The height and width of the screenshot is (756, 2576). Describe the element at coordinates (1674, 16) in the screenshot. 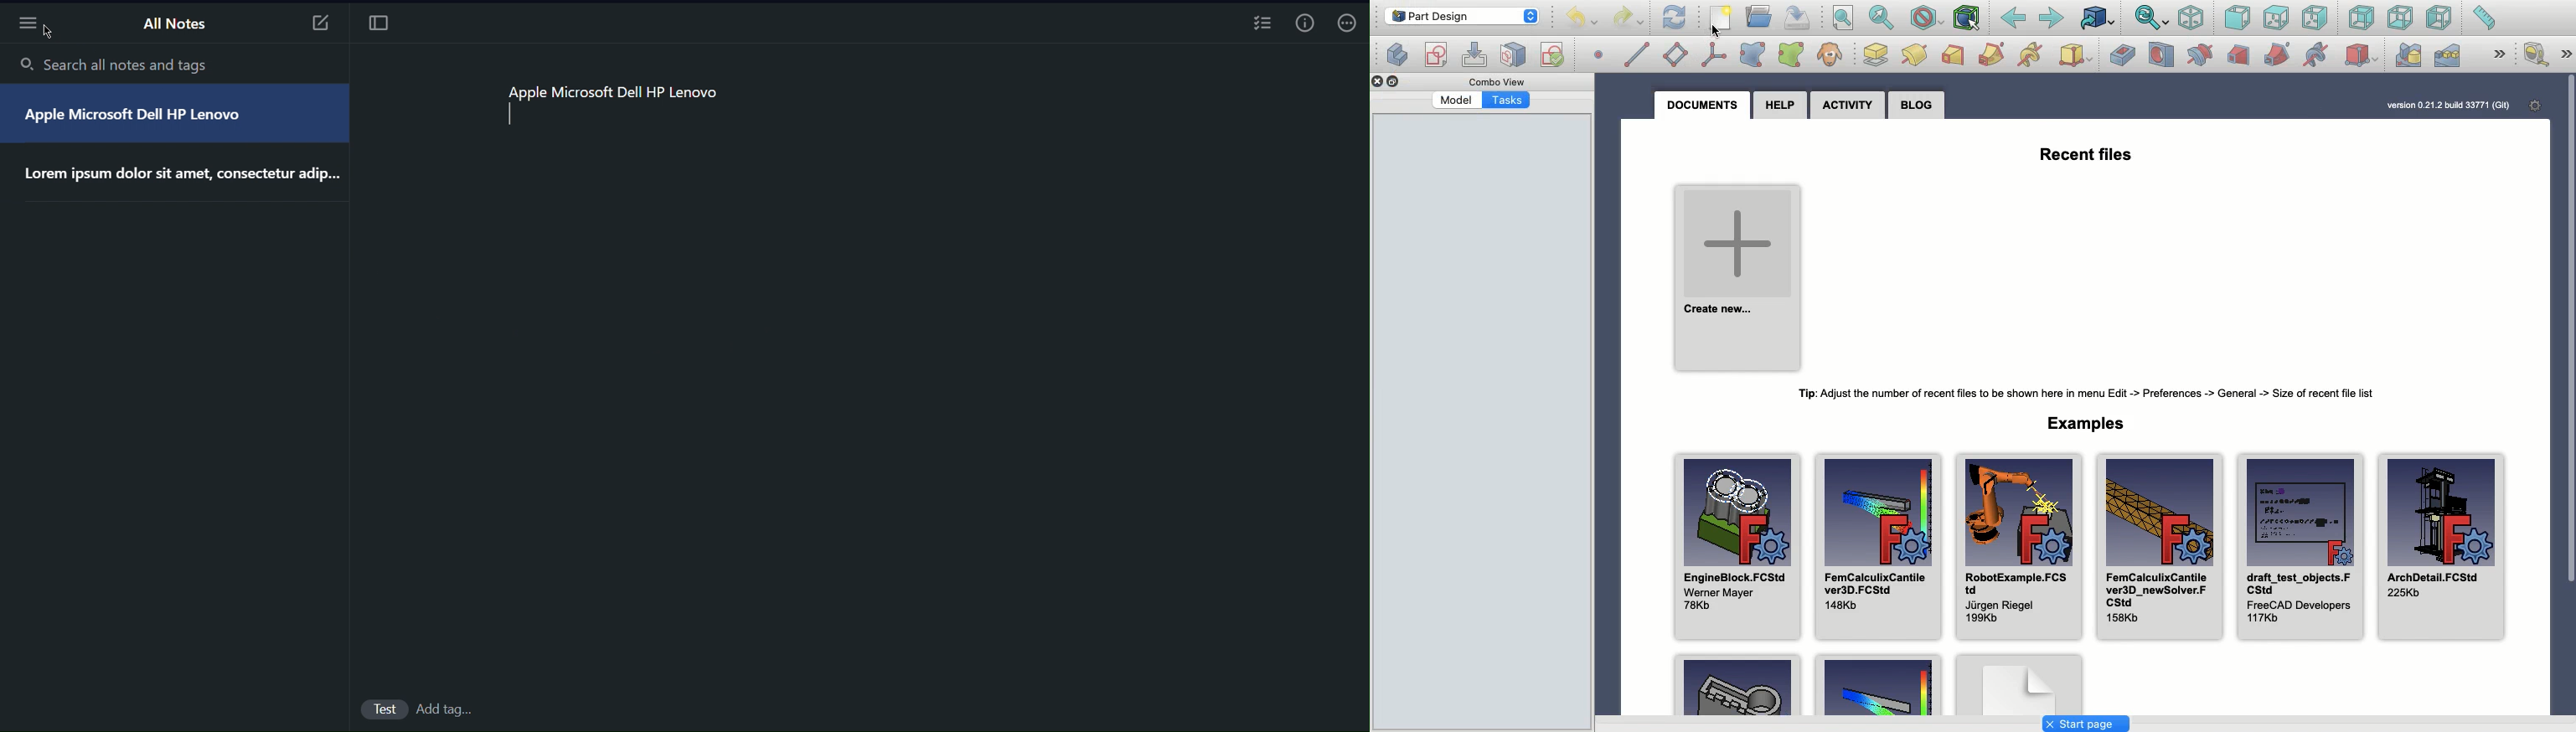

I see `Refresh` at that location.